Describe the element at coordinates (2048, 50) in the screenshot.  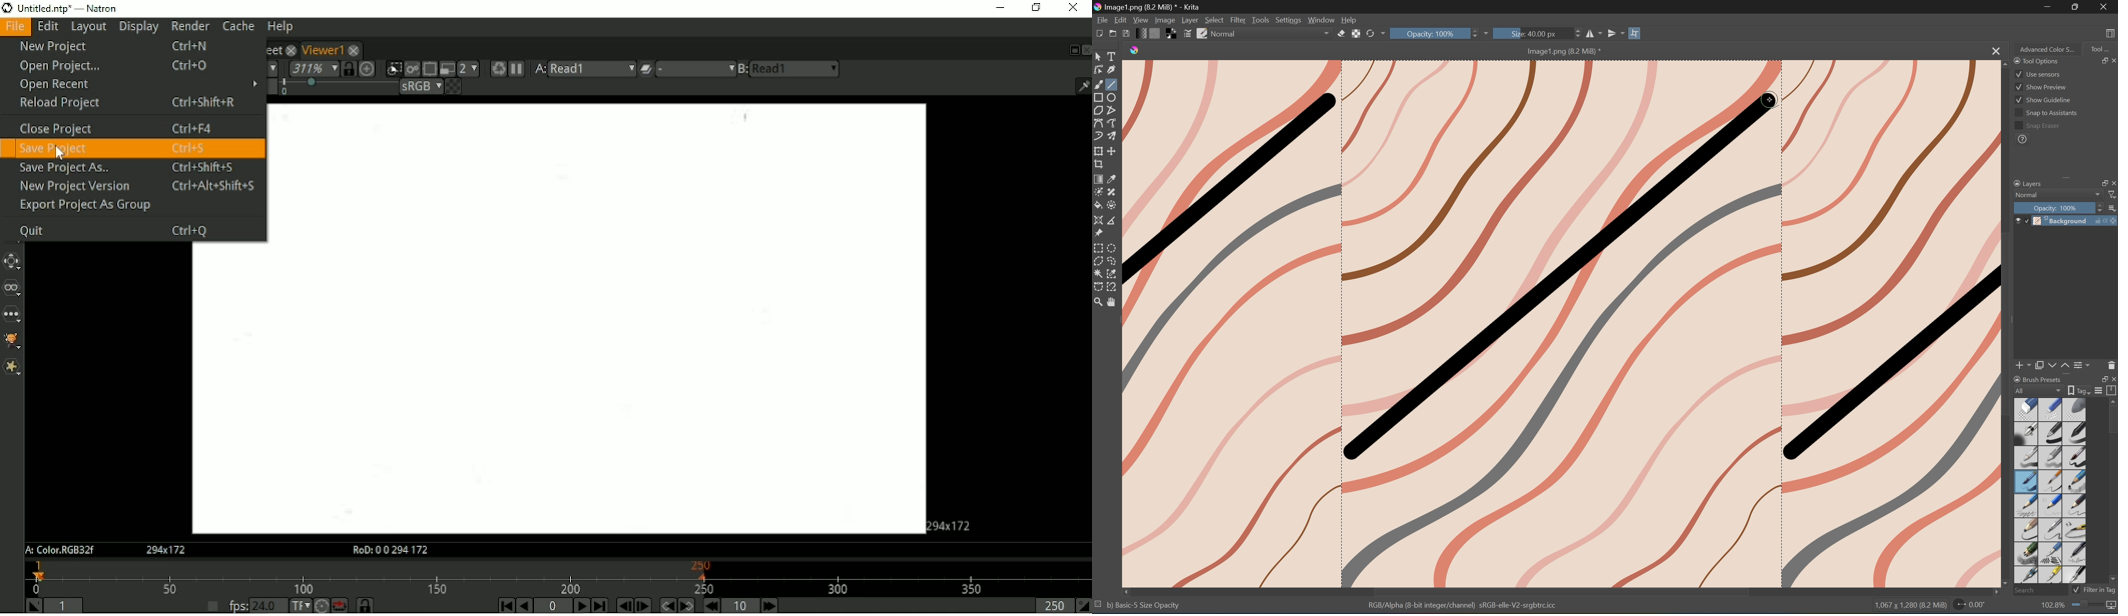
I see `Advanced Color S...` at that location.